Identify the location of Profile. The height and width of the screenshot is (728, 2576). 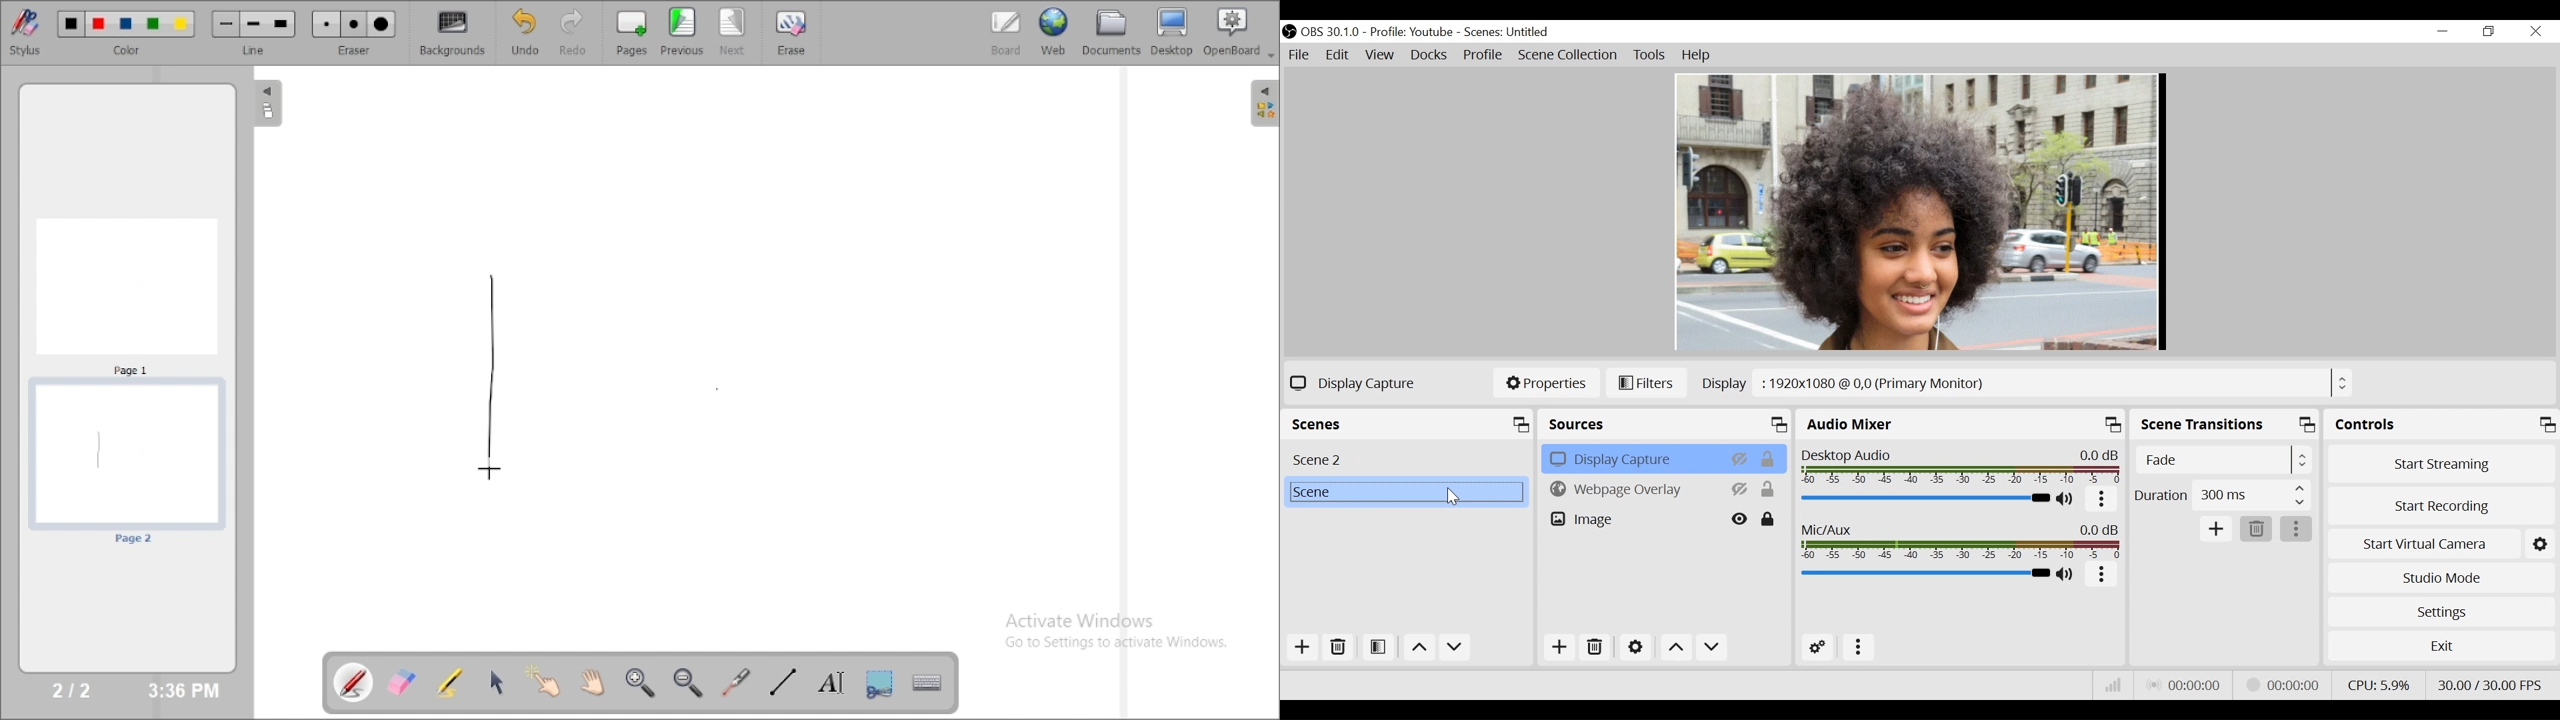
(1483, 56).